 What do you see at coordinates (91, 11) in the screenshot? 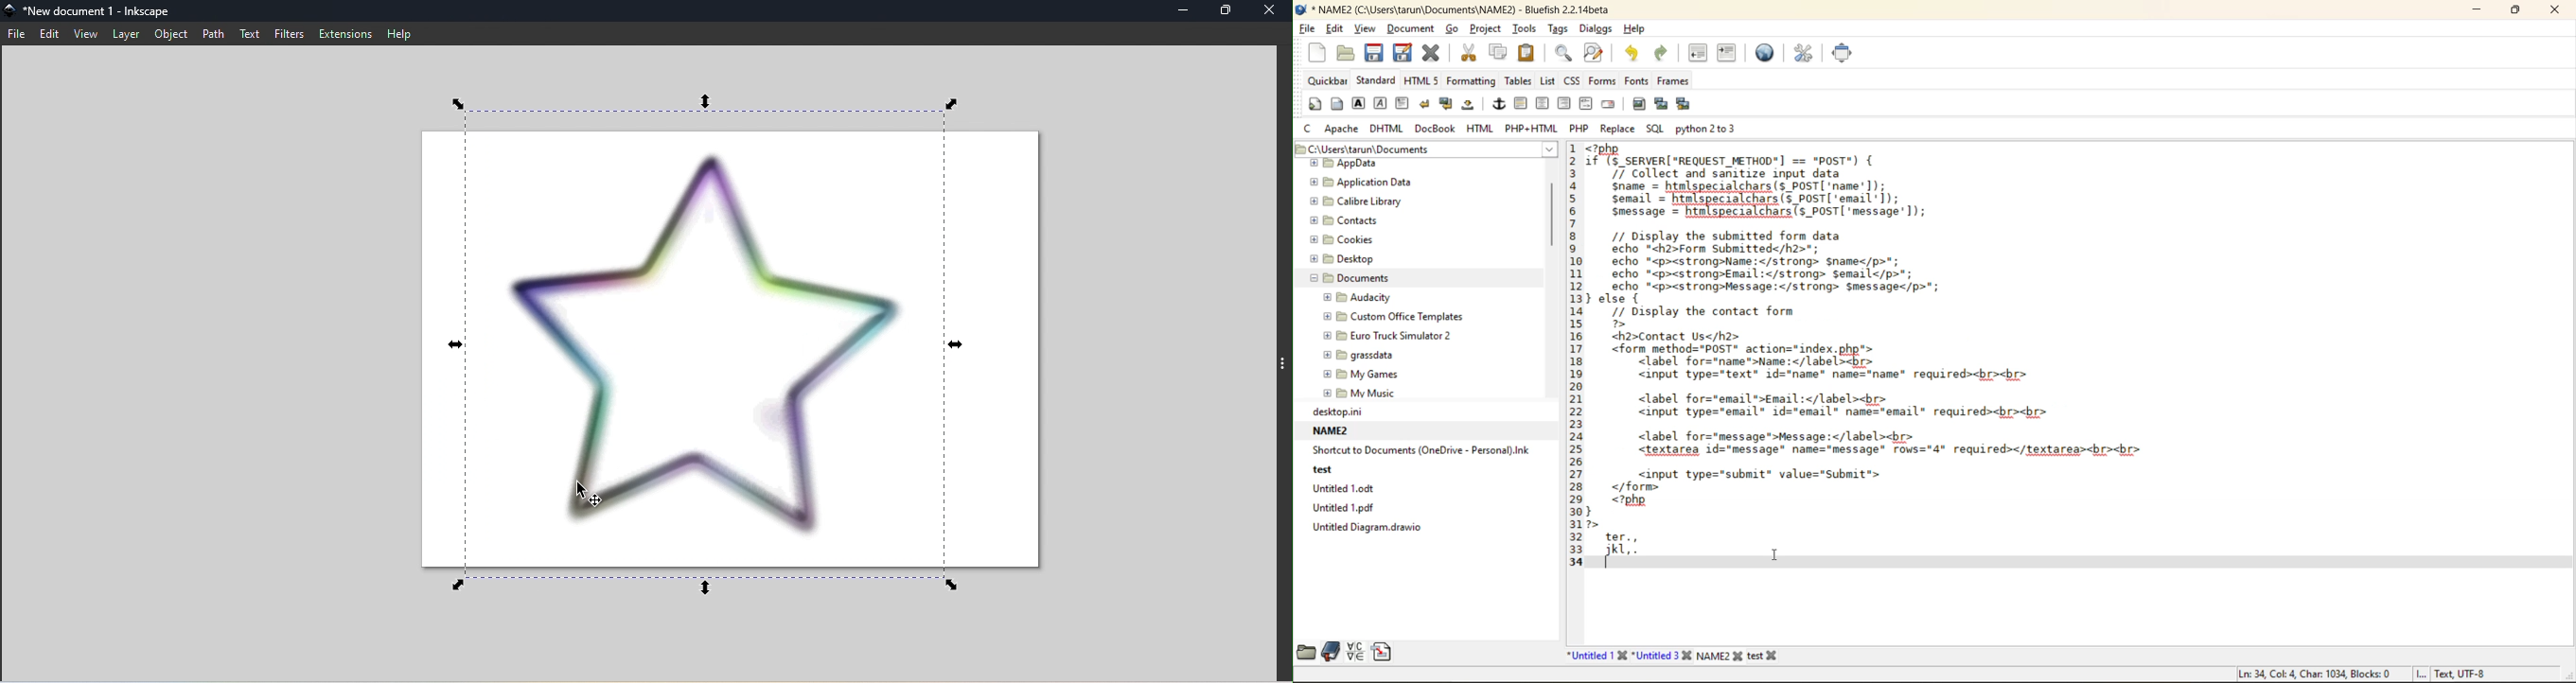
I see `File name` at bounding box center [91, 11].